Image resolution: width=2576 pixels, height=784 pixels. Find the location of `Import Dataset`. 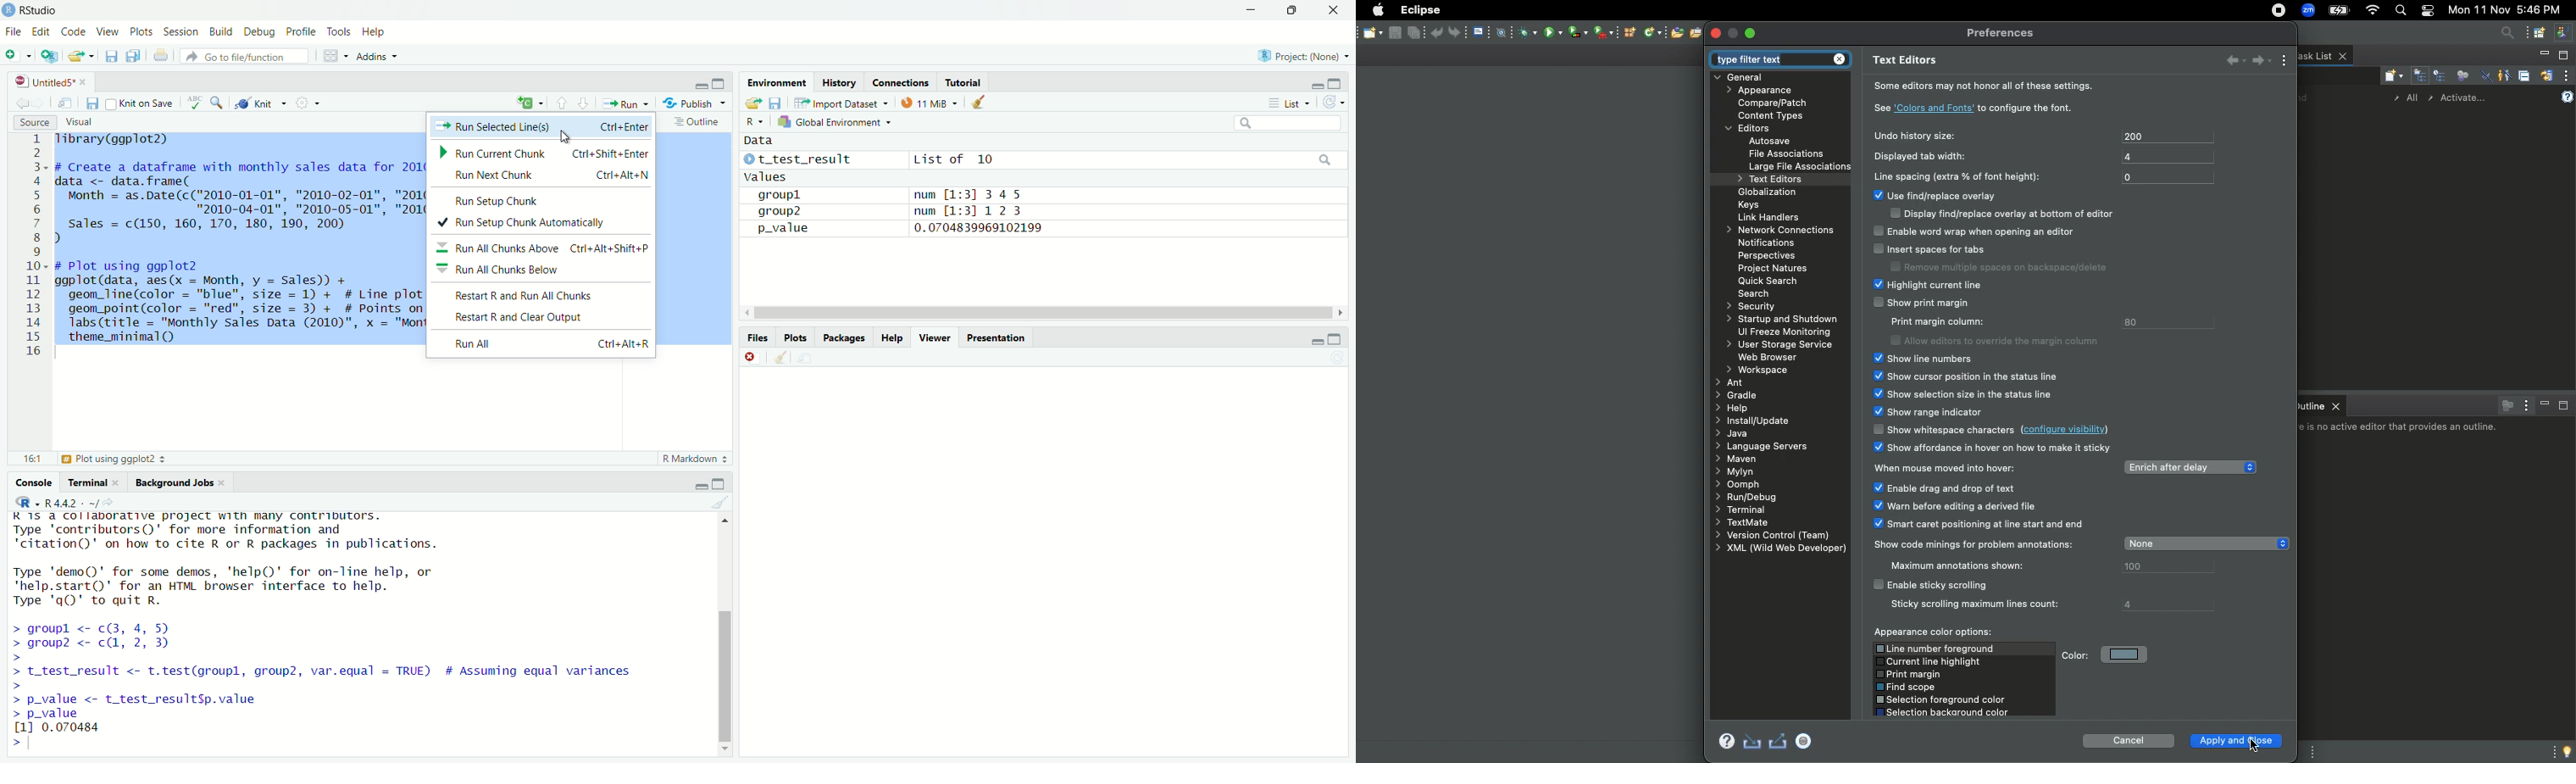

Import Dataset is located at coordinates (838, 104).